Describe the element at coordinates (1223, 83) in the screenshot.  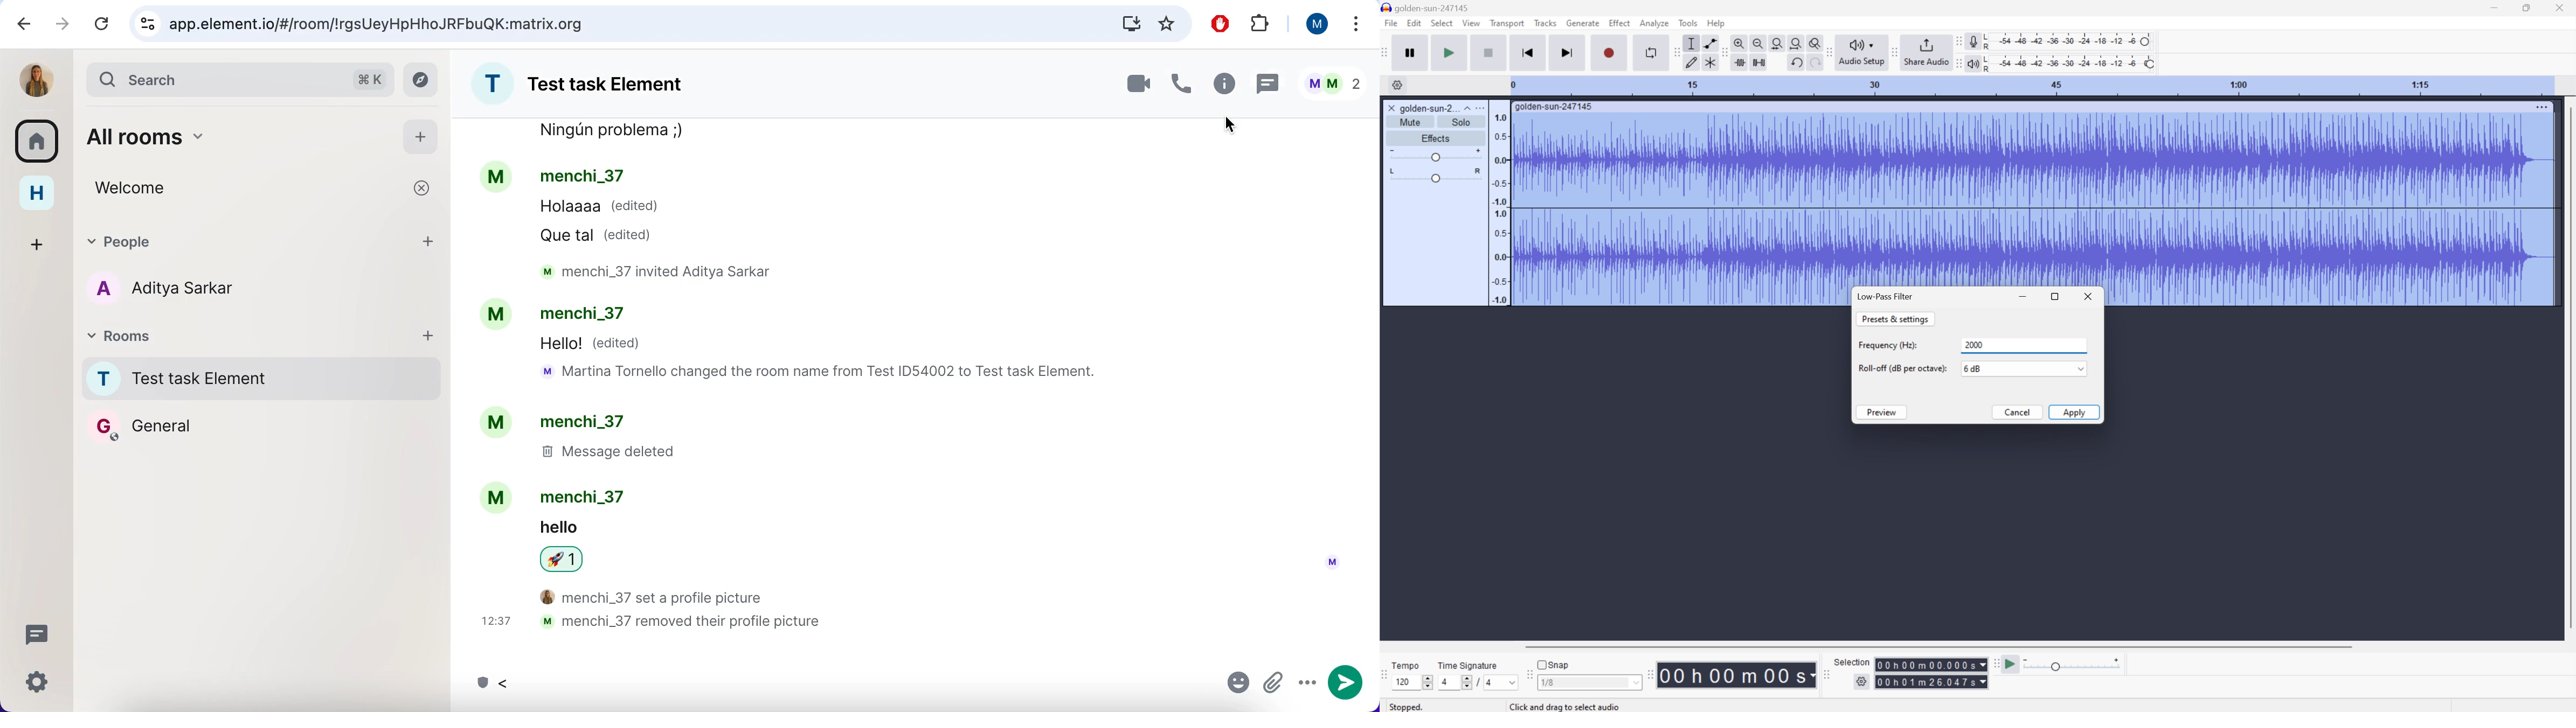
I see `room info` at that location.